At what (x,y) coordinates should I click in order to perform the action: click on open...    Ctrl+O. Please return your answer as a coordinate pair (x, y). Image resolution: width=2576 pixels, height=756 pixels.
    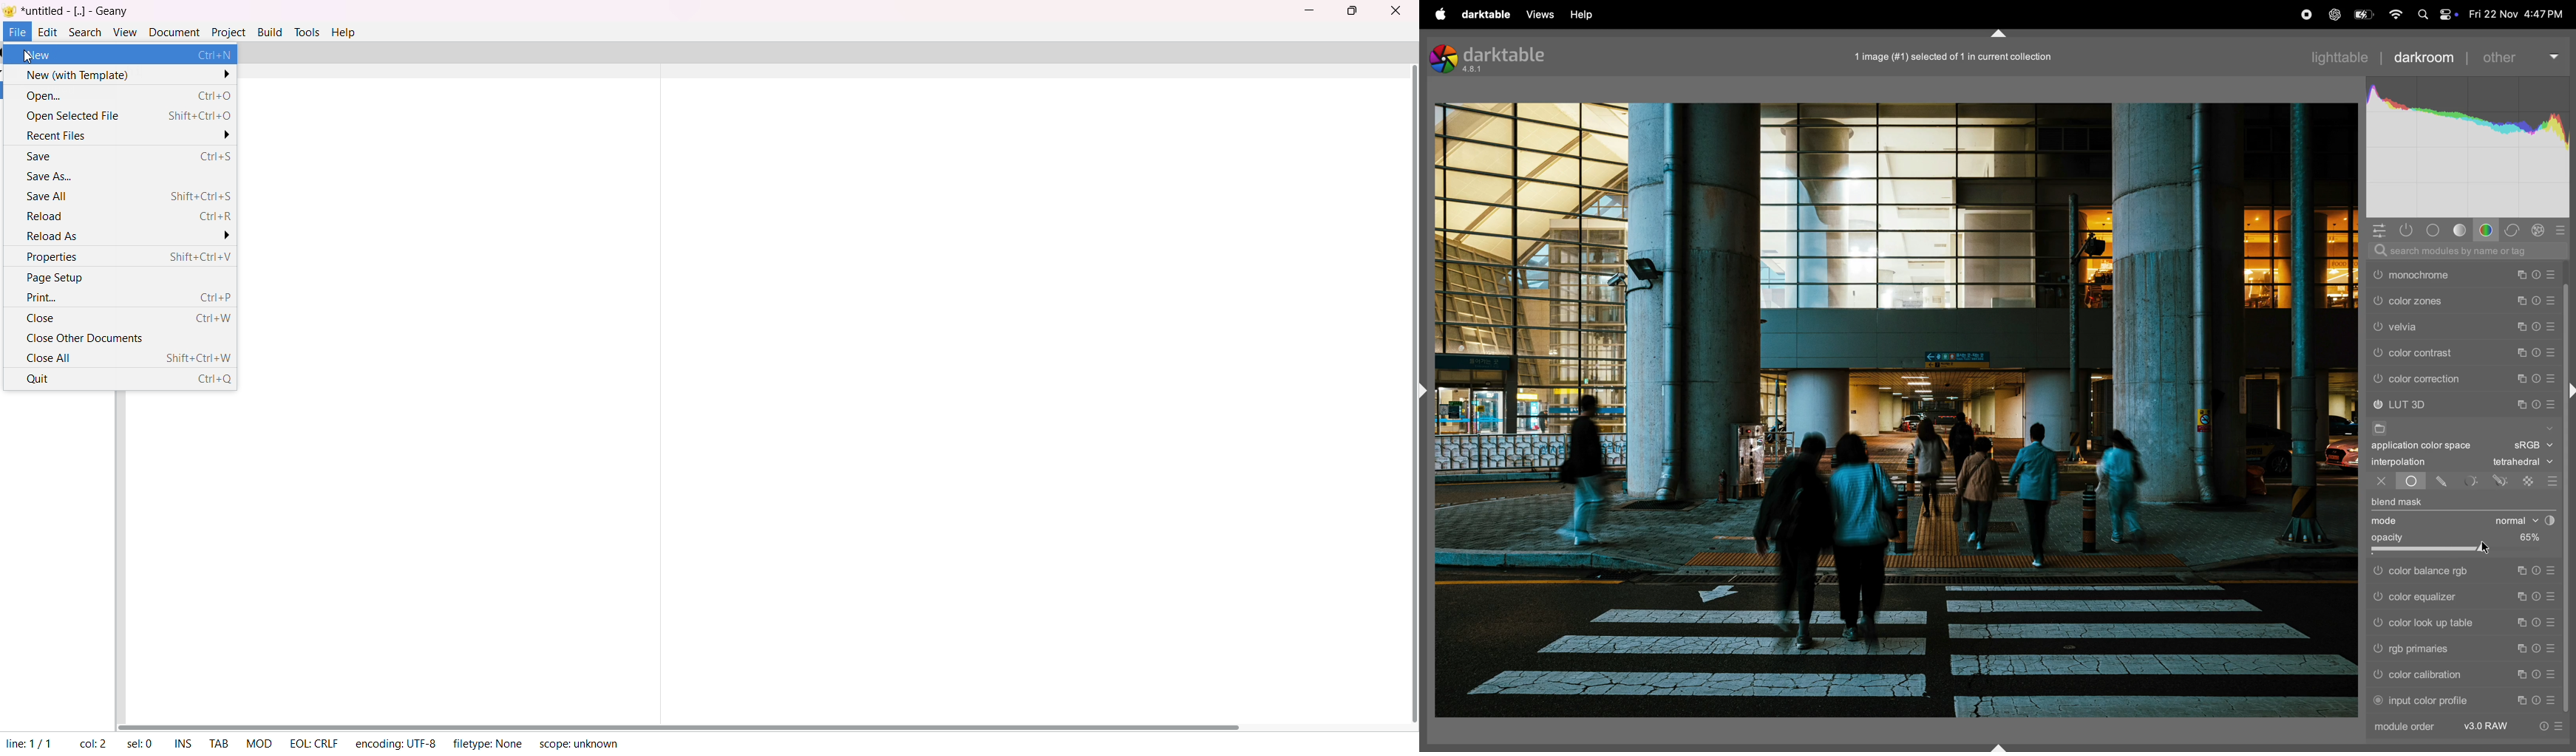
    Looking at the image, I should click on (128, 94).